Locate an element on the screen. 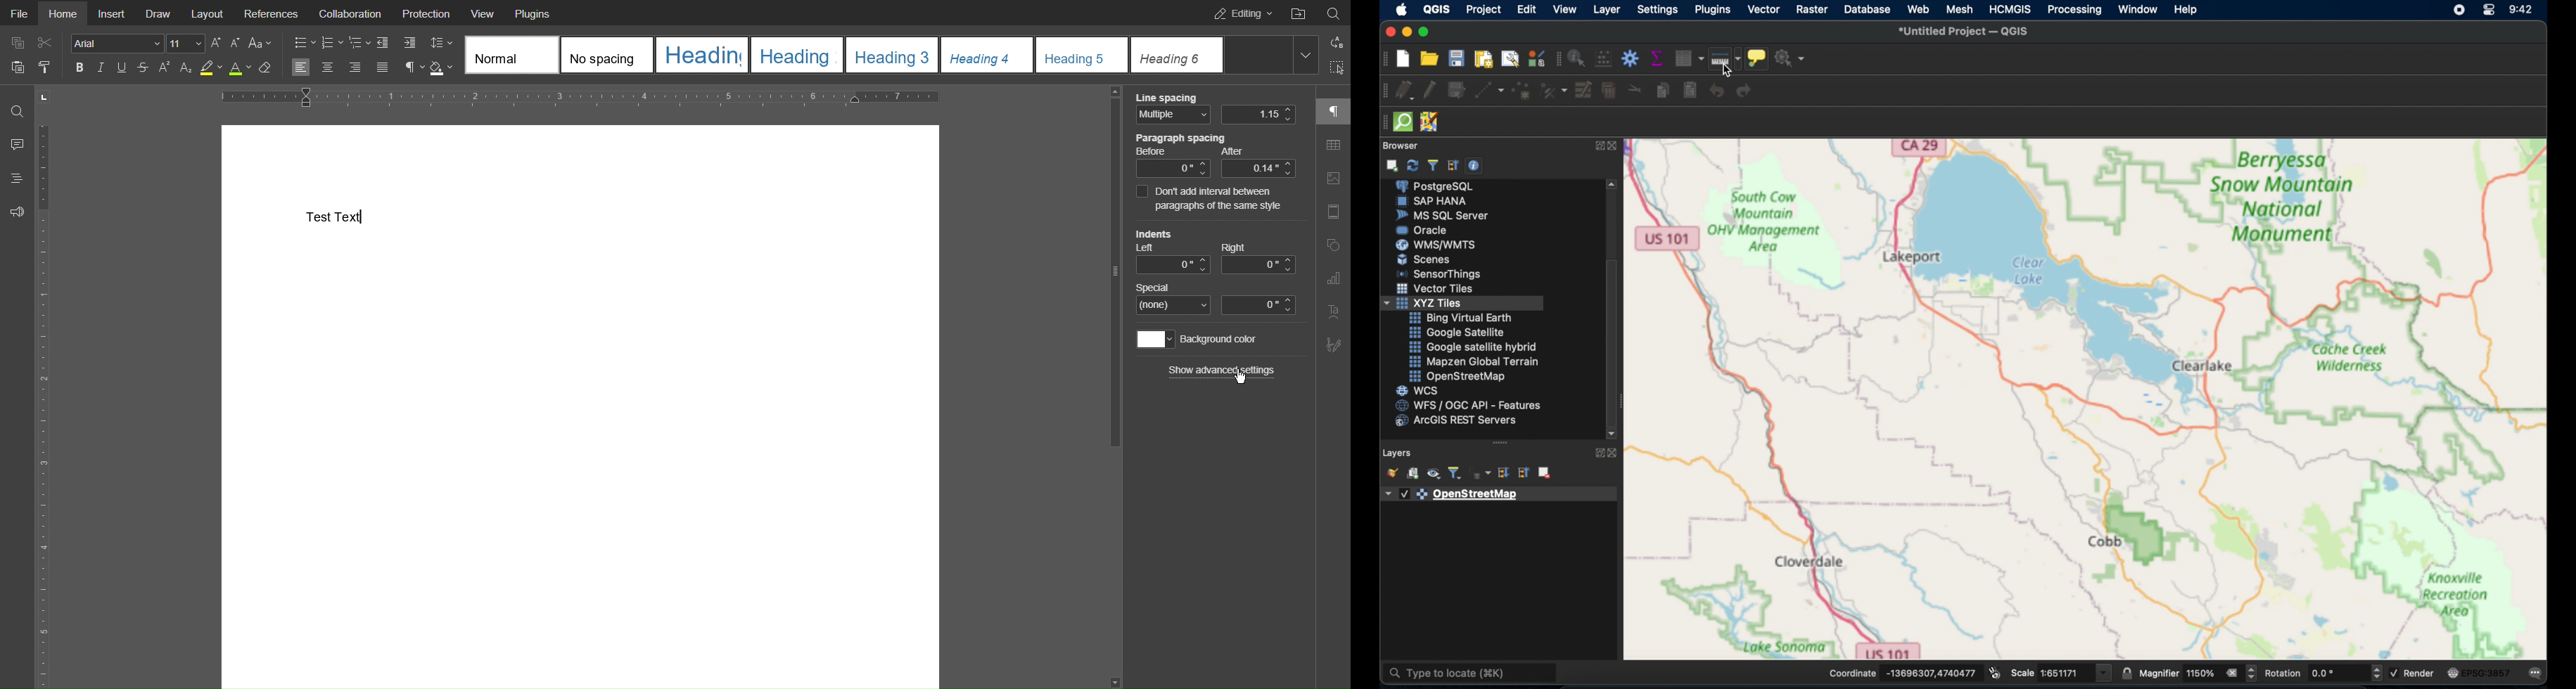 The width and height of the screenshot is (2576, 700). Selection is located at coordinates (1334, 69).